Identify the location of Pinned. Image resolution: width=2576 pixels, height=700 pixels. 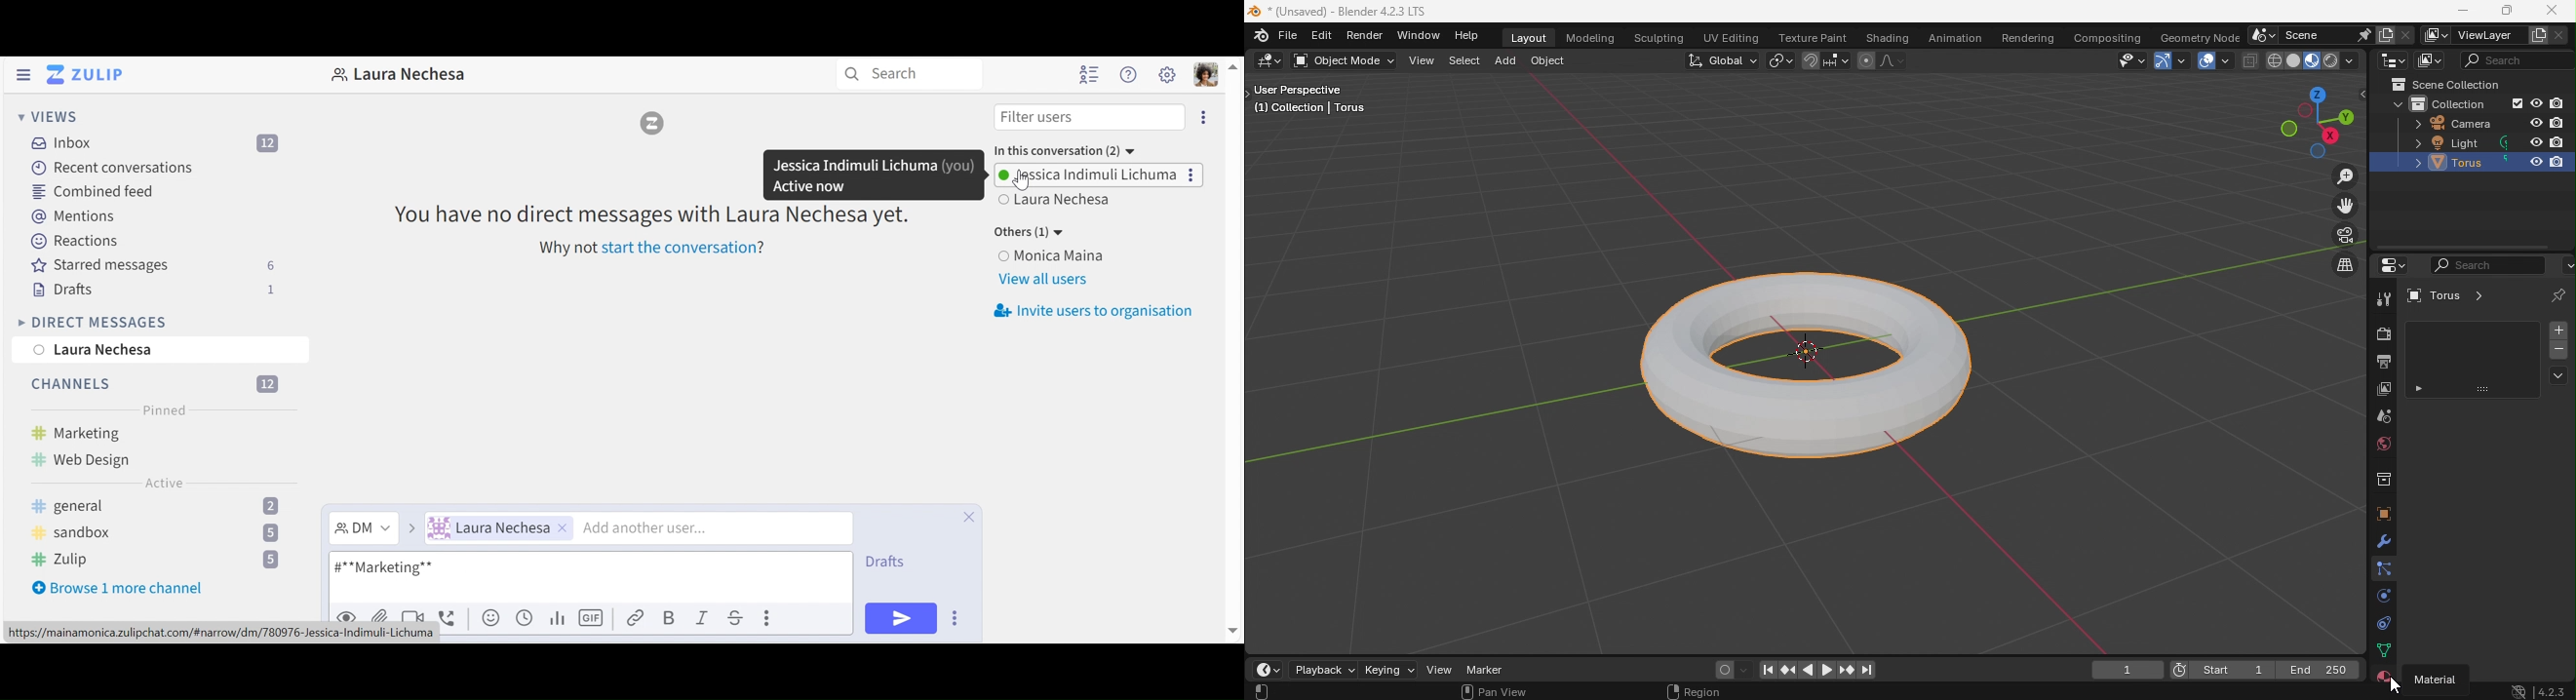
(165, 408).